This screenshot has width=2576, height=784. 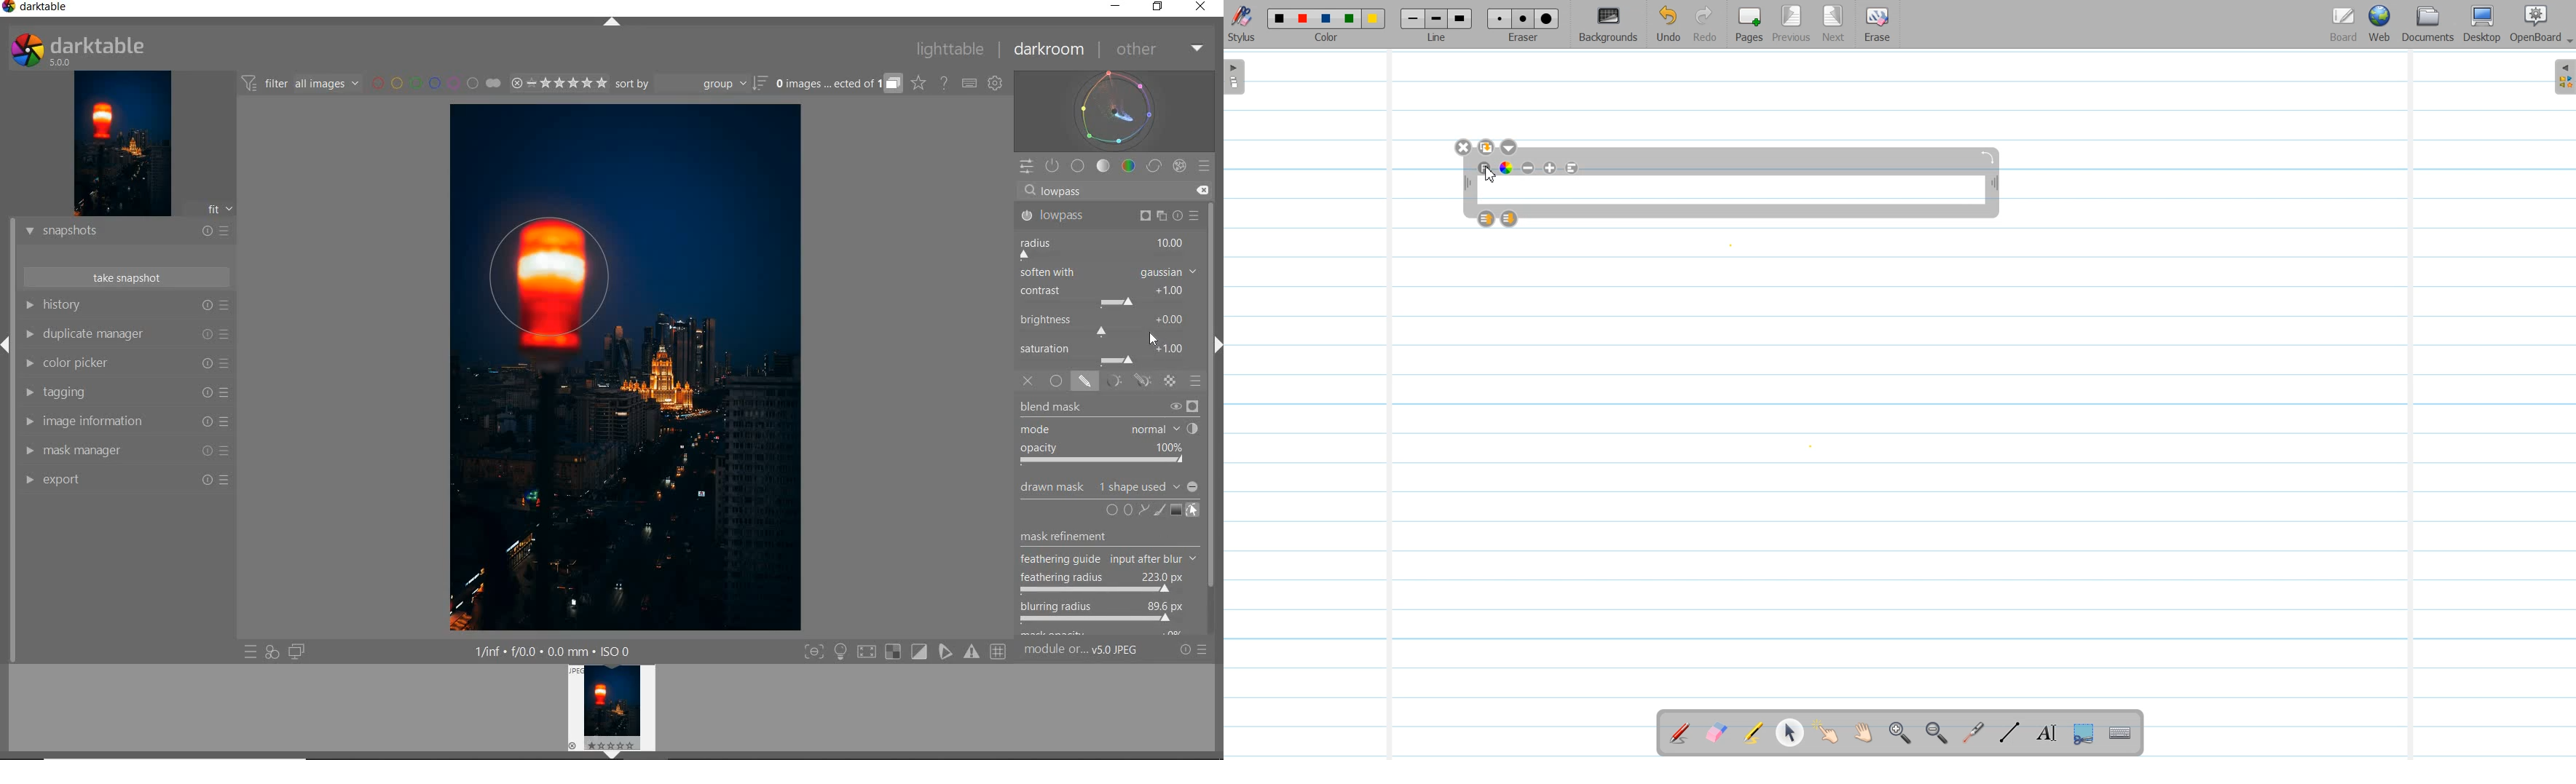 I want to click on BLEND MASK, so click(x=1108, y=432).